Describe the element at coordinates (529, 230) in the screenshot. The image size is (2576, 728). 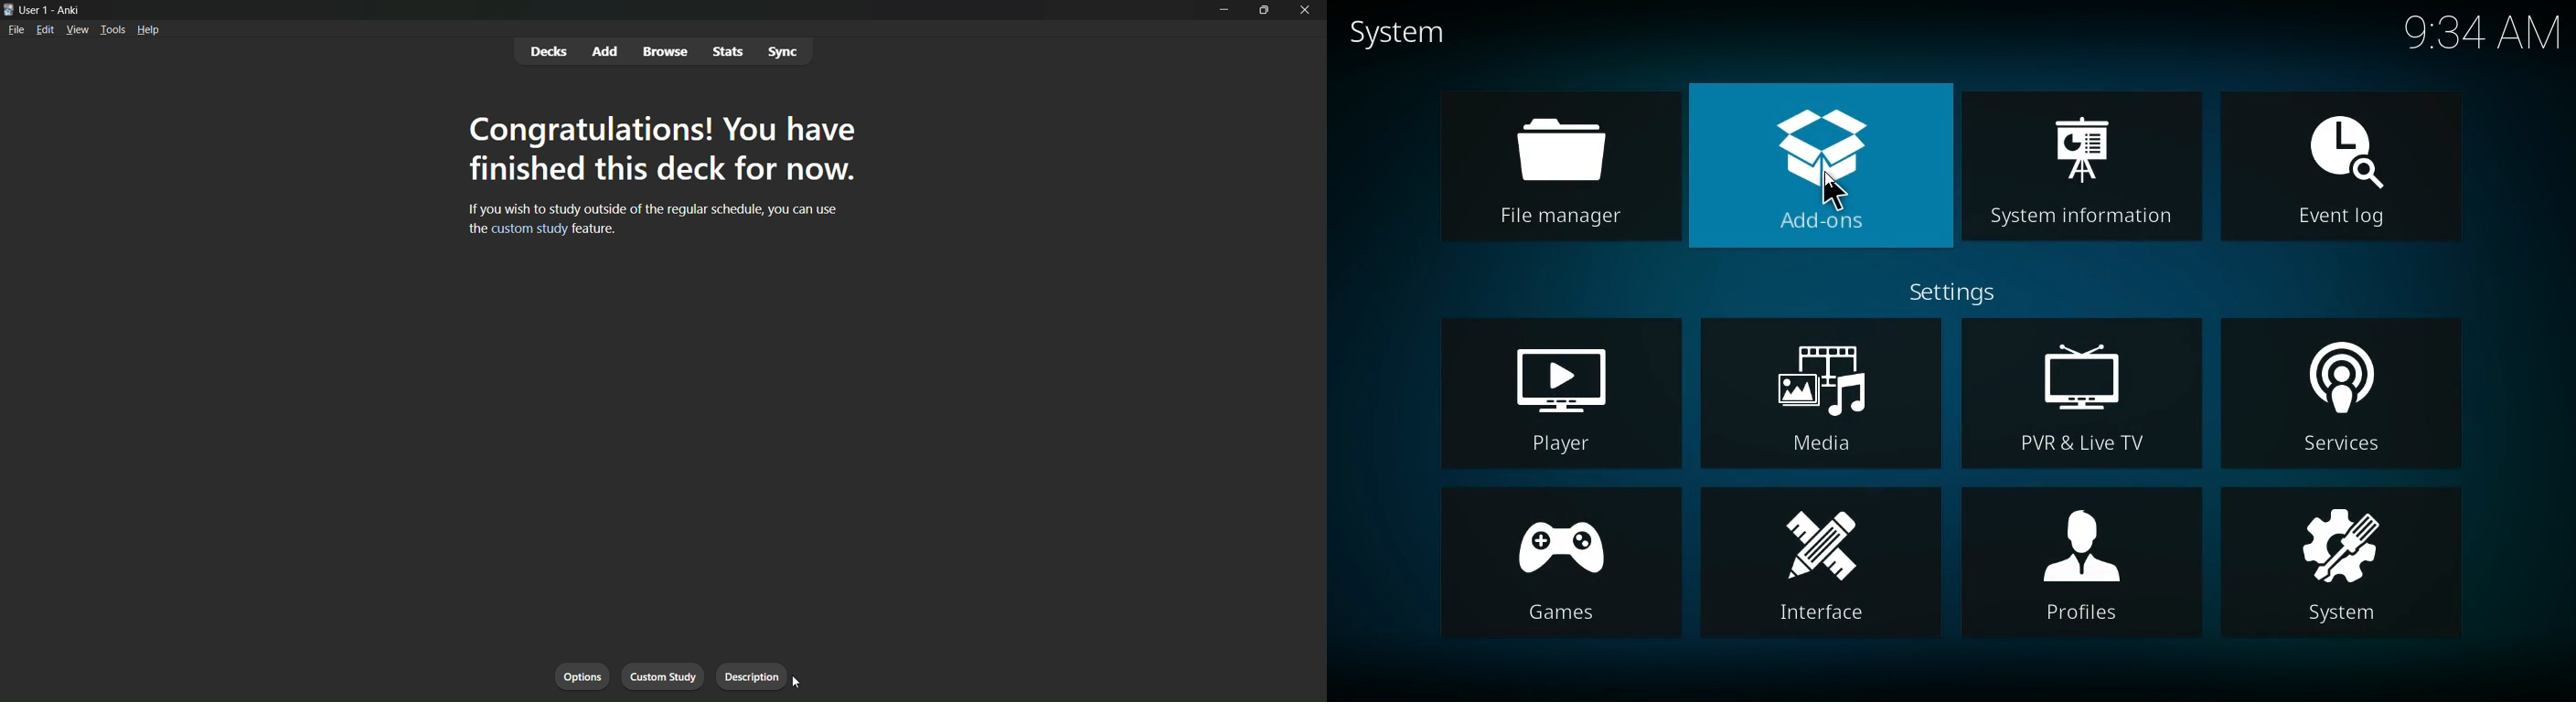
I see `custom study` at that location.